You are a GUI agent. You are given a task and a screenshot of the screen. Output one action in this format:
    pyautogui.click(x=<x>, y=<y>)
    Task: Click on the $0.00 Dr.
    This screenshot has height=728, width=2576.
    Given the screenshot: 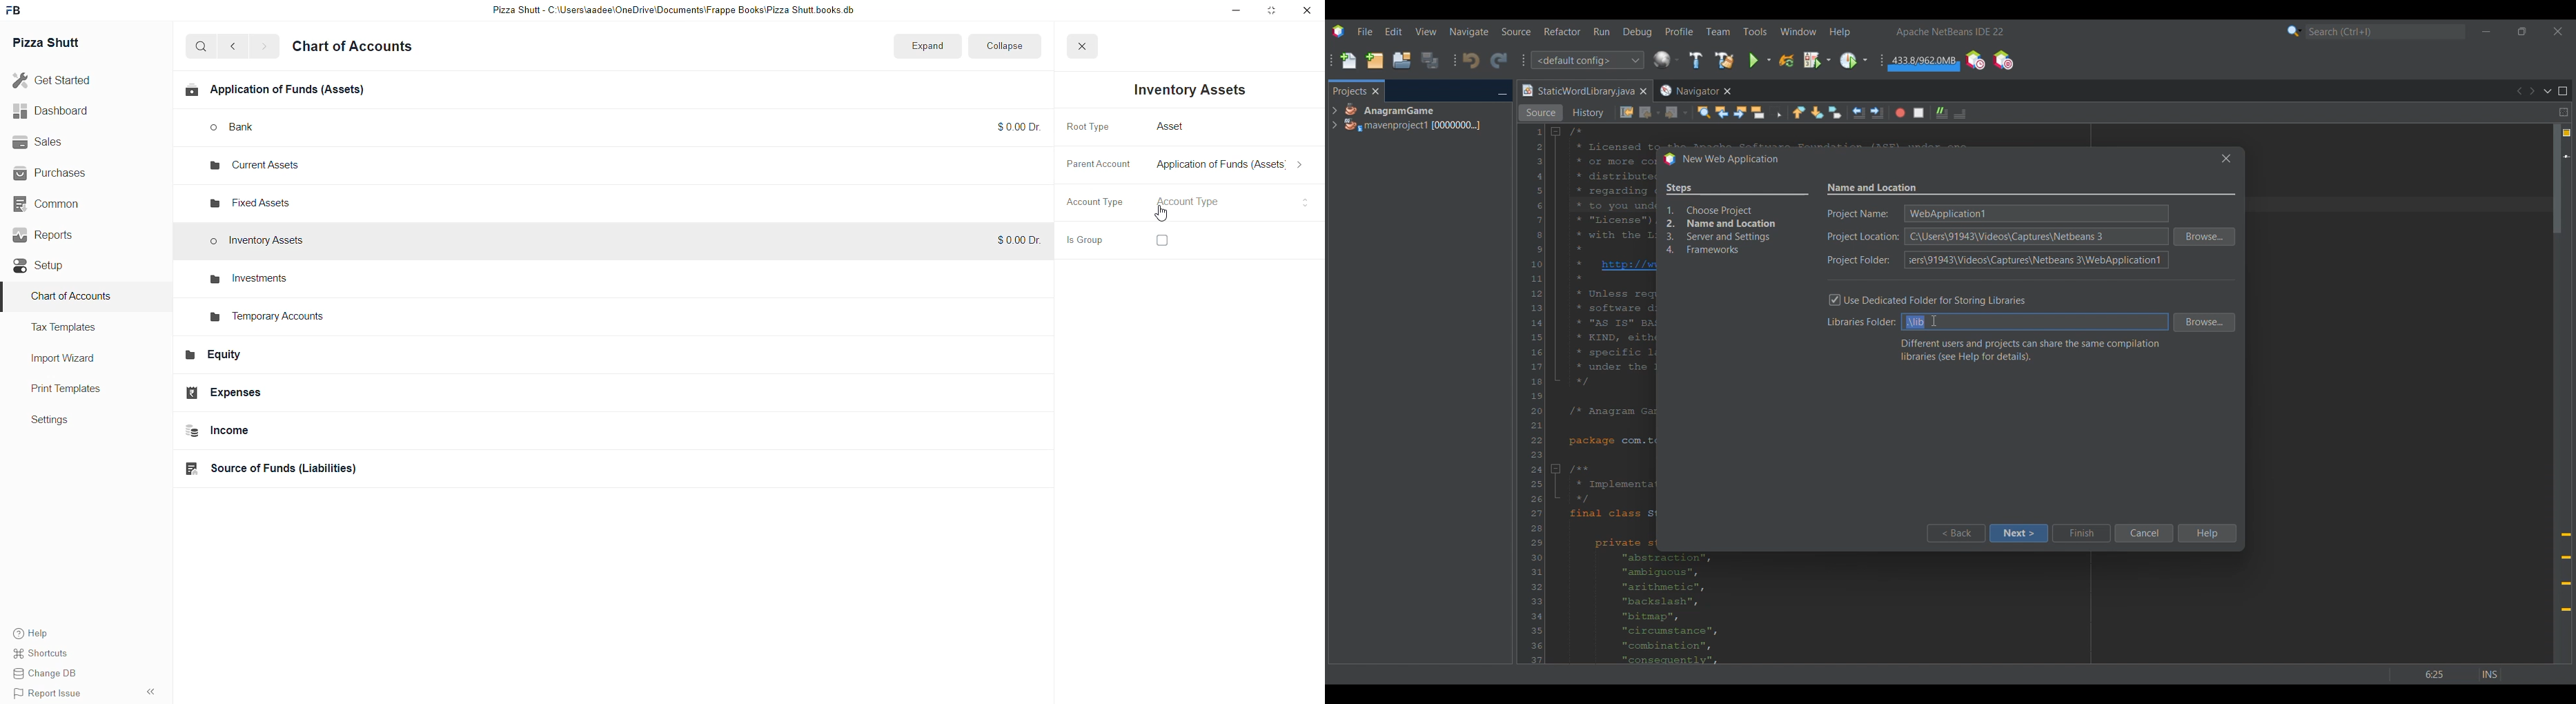 What is the action you would take?
    pyautogui.click(x=1011, y=240)
    